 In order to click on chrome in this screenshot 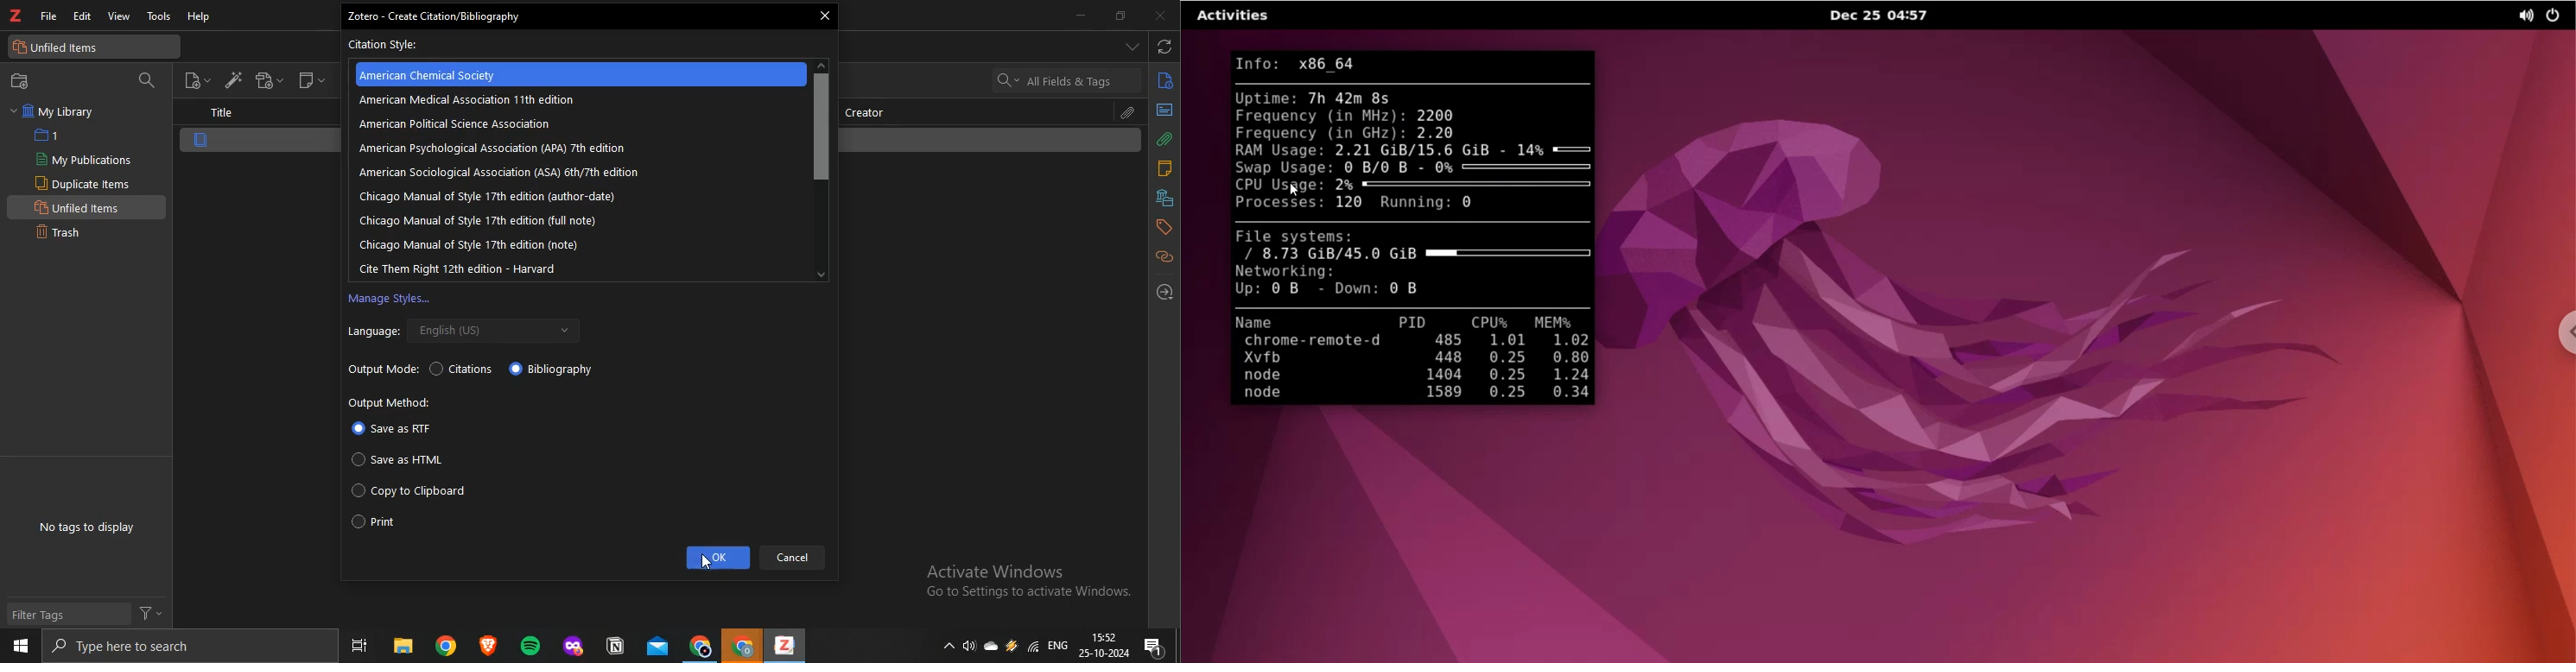, I will do `click(701, 645)`.